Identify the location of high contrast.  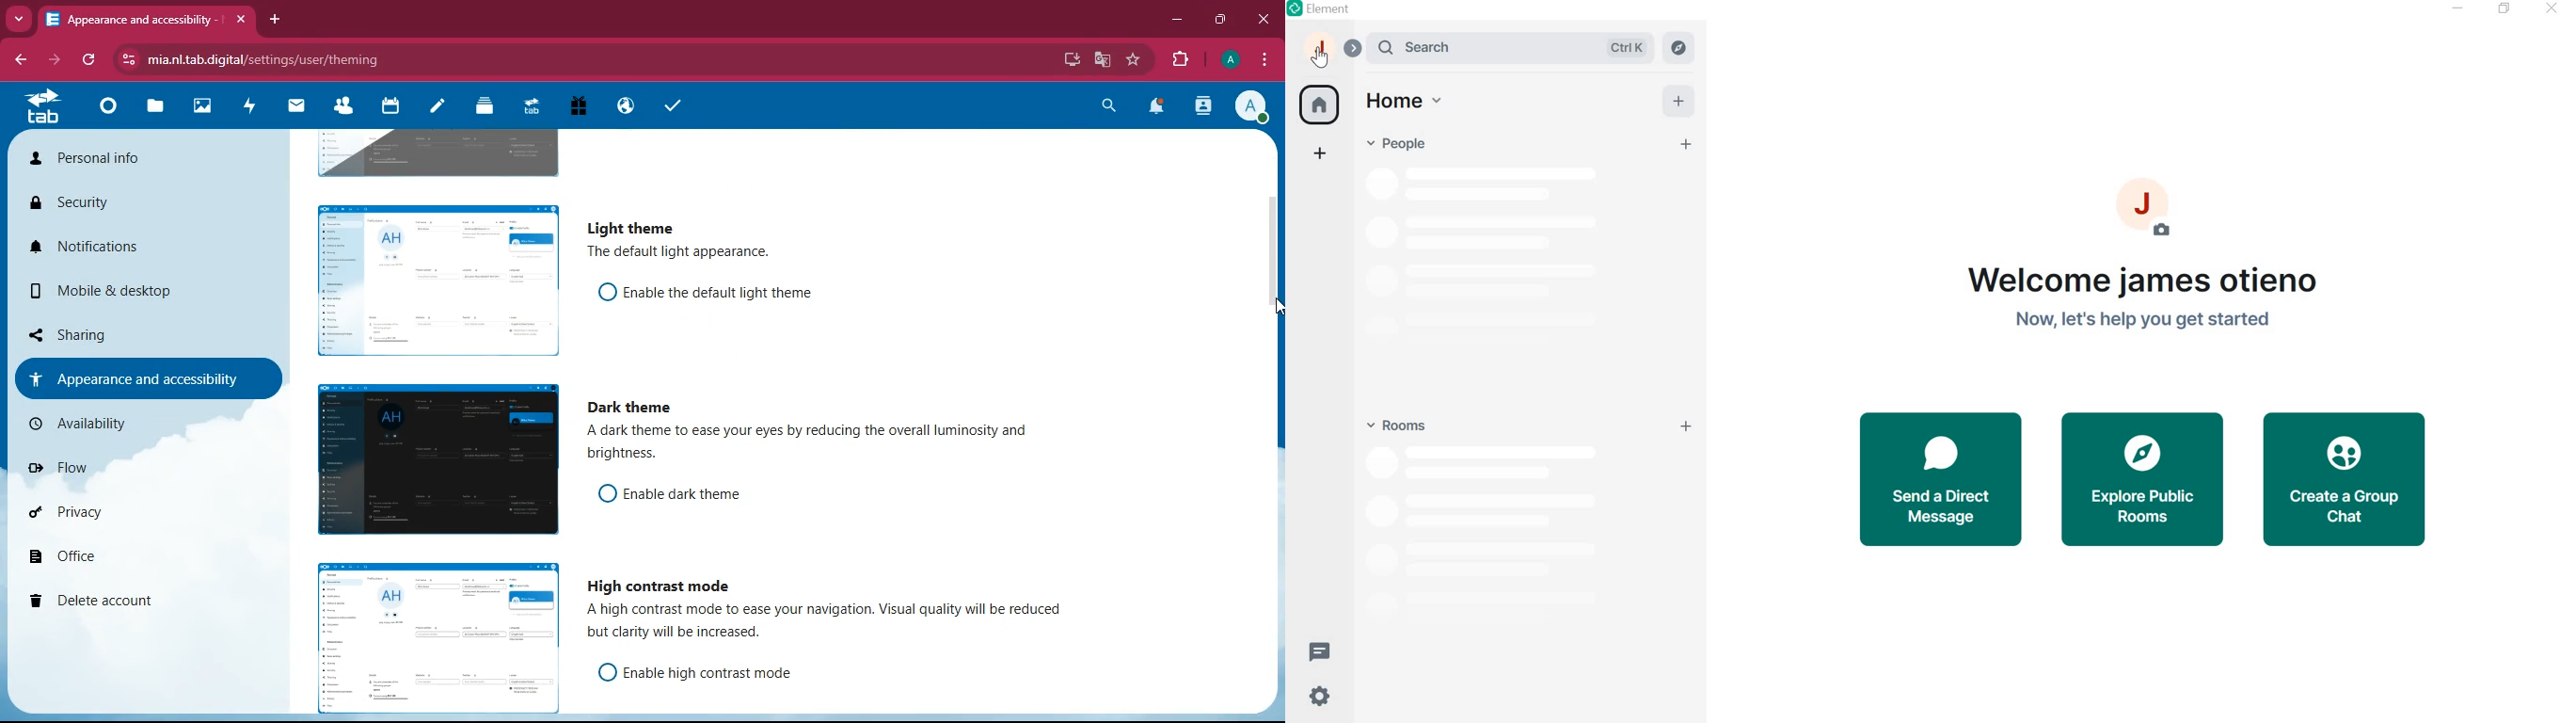
(660, 583).